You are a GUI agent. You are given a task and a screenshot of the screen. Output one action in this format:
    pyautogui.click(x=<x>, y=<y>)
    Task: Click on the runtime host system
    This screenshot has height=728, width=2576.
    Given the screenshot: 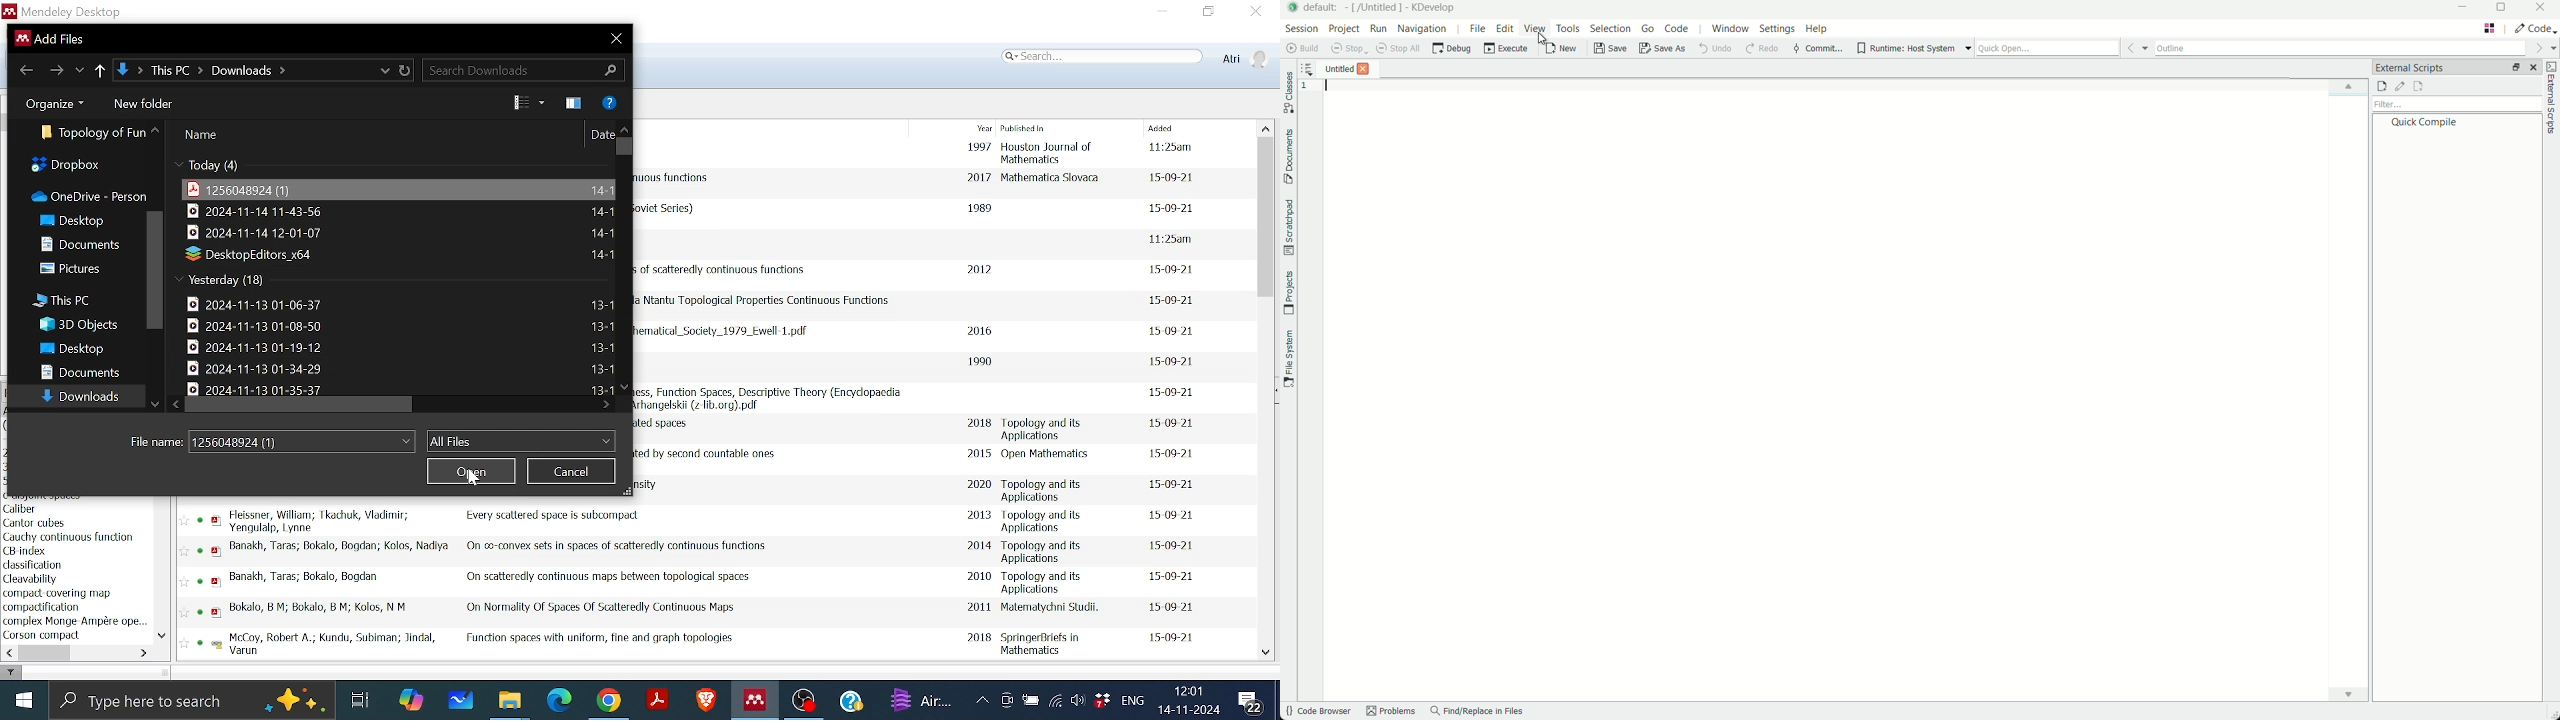 What is the action you would take?
    pyautogui.click(x=1911, y=48)
    